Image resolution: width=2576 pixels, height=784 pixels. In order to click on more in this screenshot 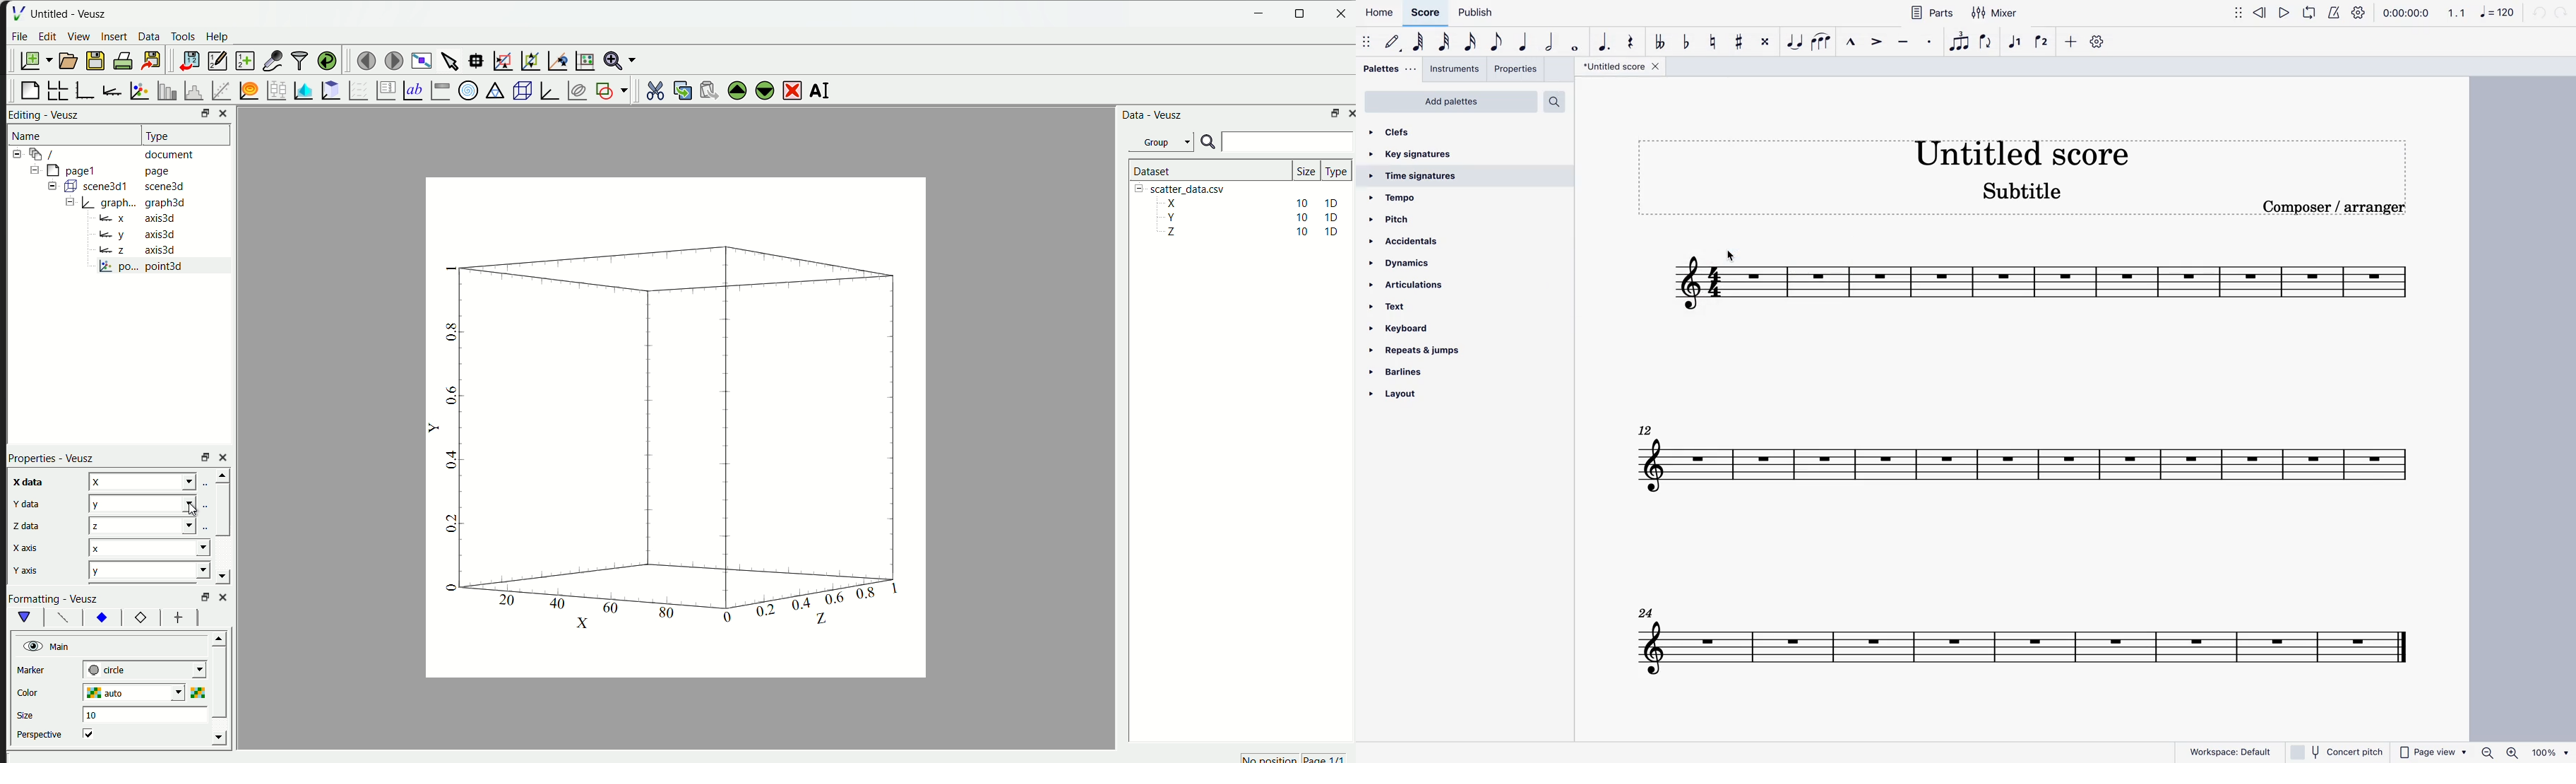, I will do `click(2070, 43)`.